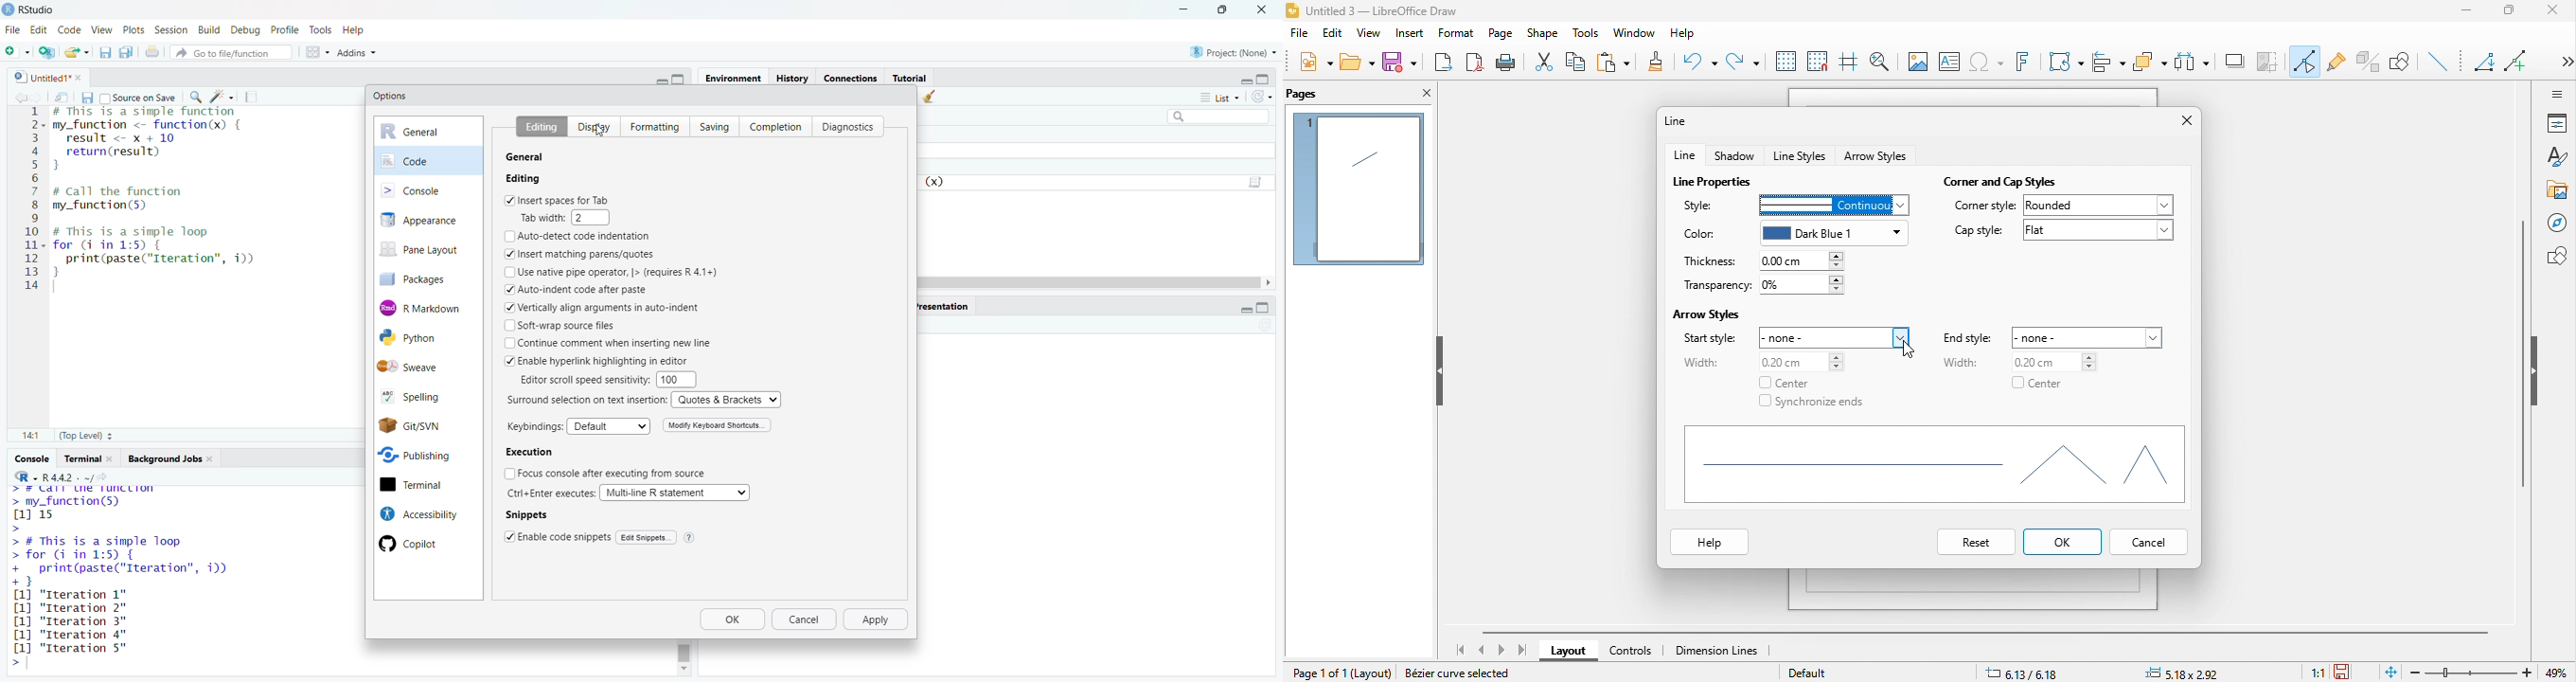 This screenshot has height=700, width=2576. I want to click on toggle point edit mode, so click(2306, 63).